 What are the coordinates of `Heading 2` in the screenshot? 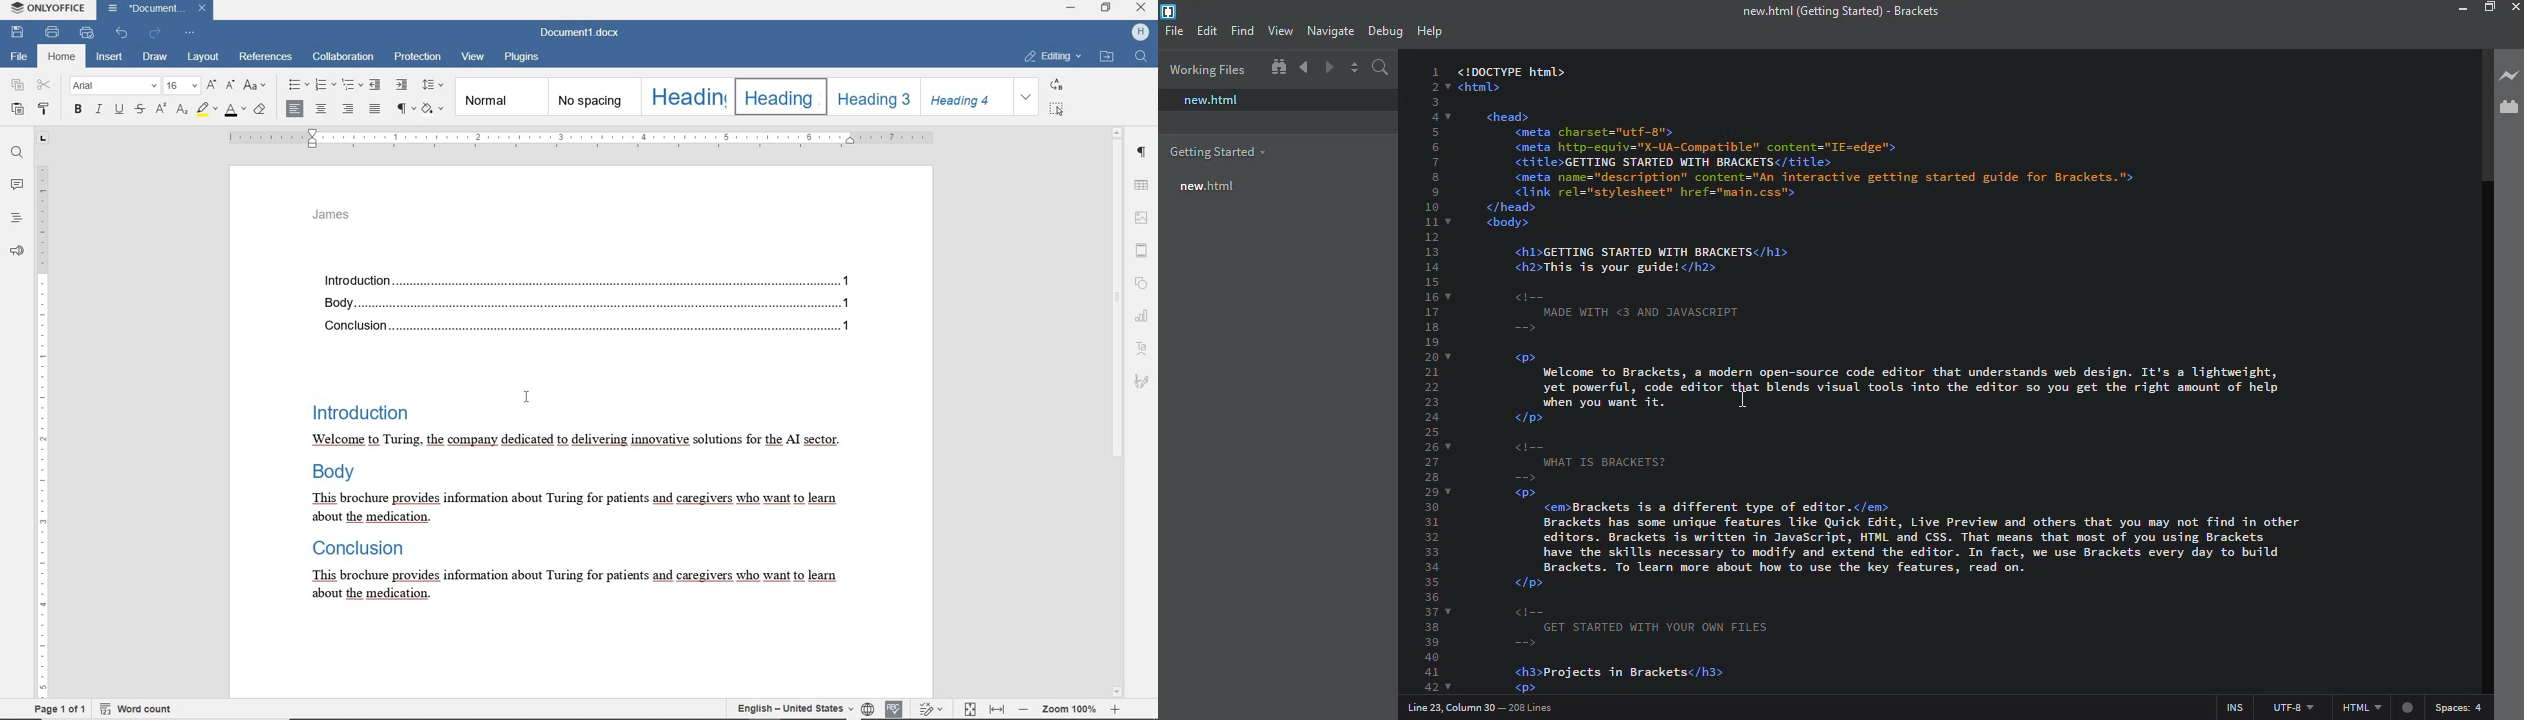 It's located at (778, 97).